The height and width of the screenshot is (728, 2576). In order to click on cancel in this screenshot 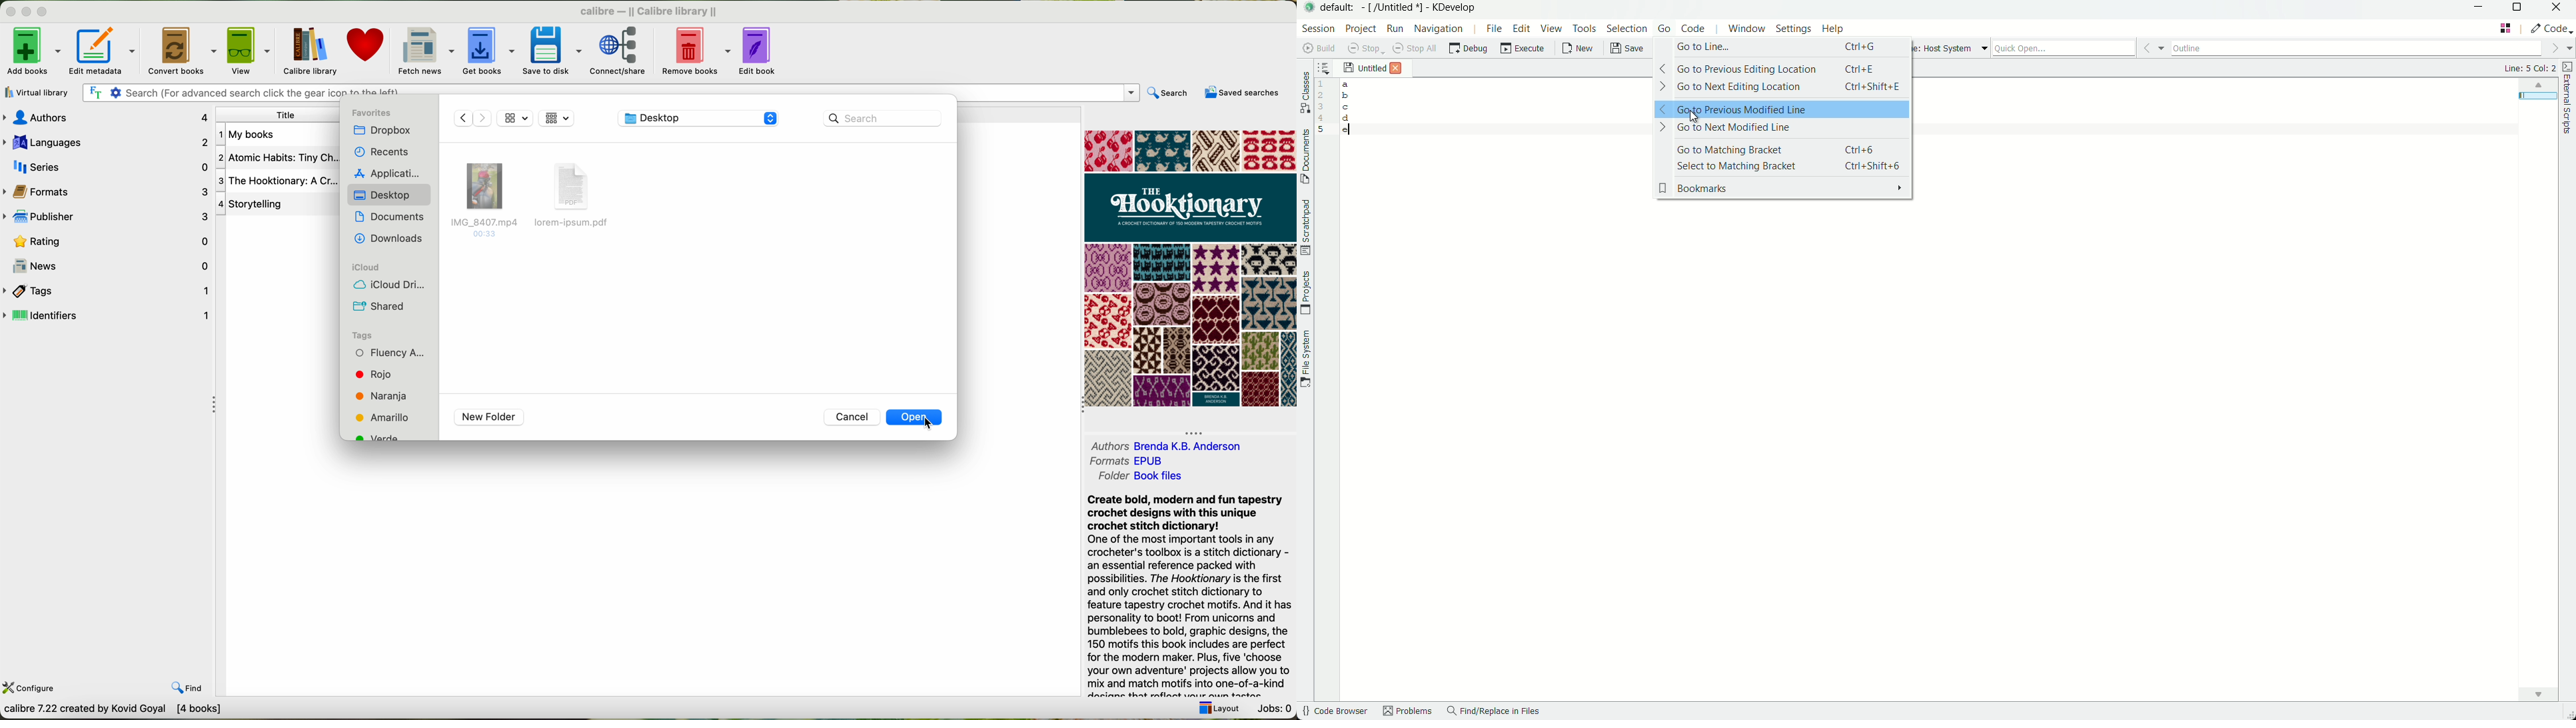, I will do `click(854, 418)`.